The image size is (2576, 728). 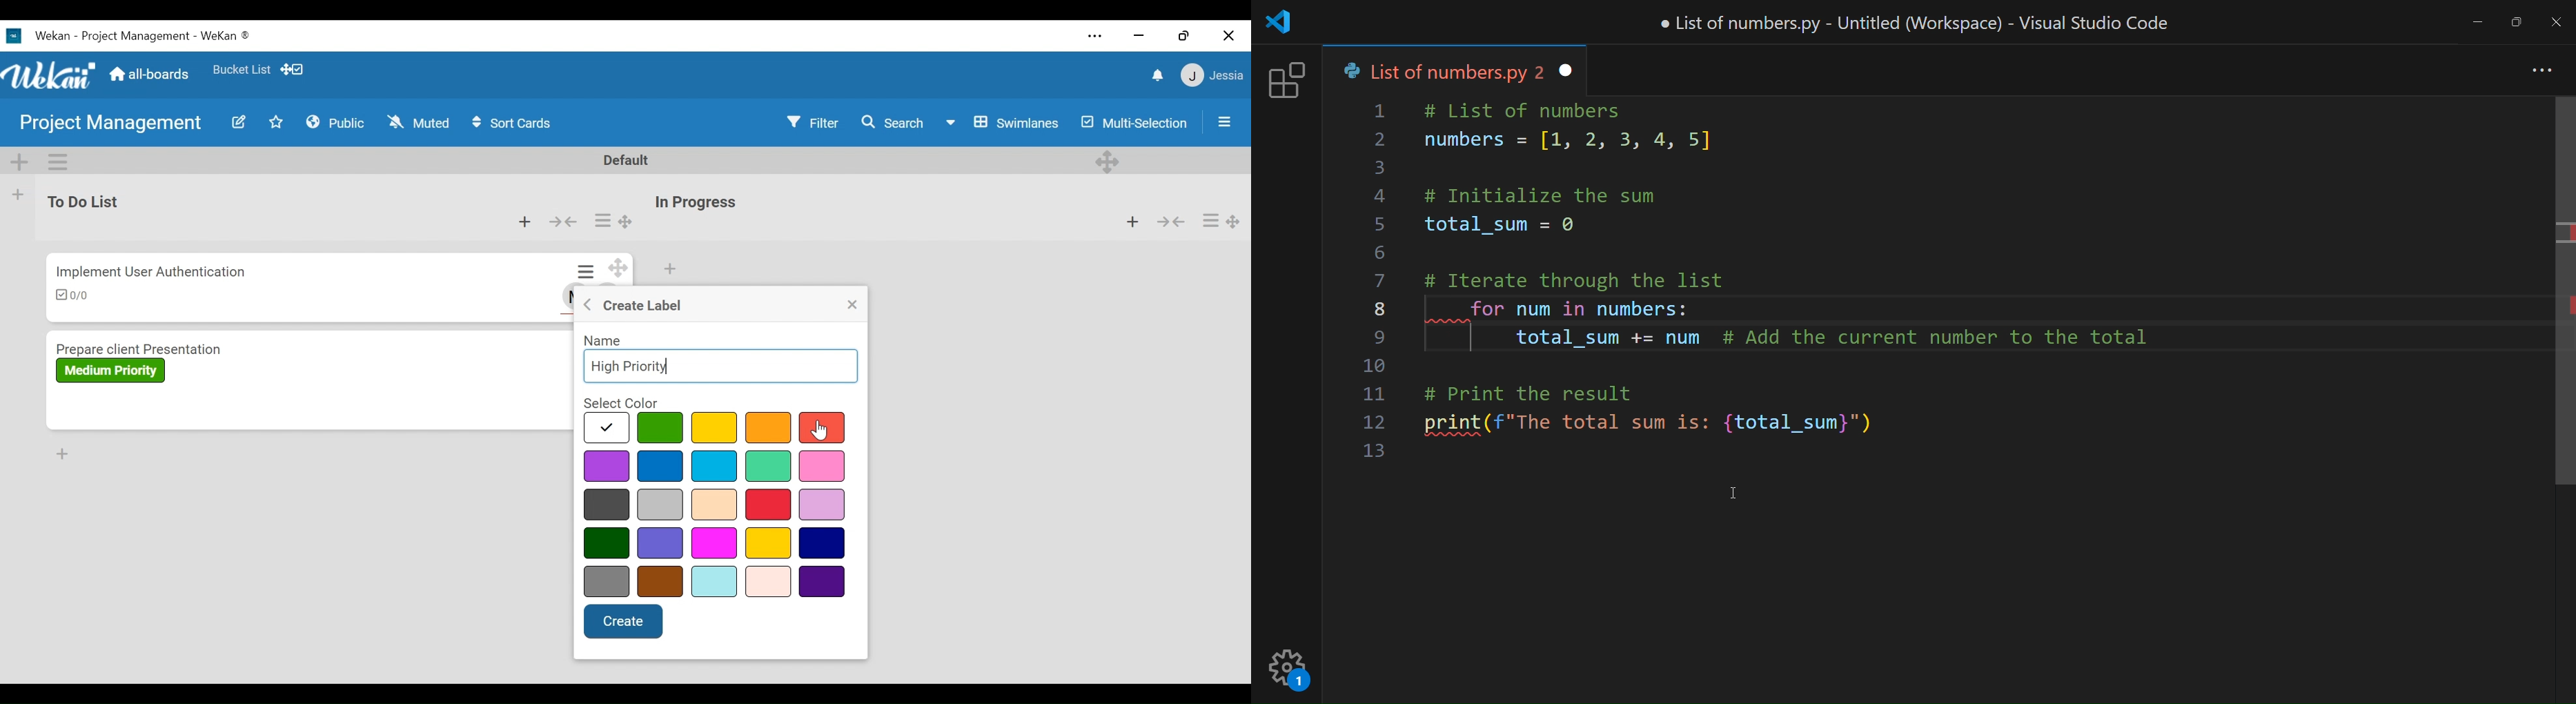 What do you see at coordinates (819, 435) in the screenshot?
I see `cursor` at bounding box center [819, 435].